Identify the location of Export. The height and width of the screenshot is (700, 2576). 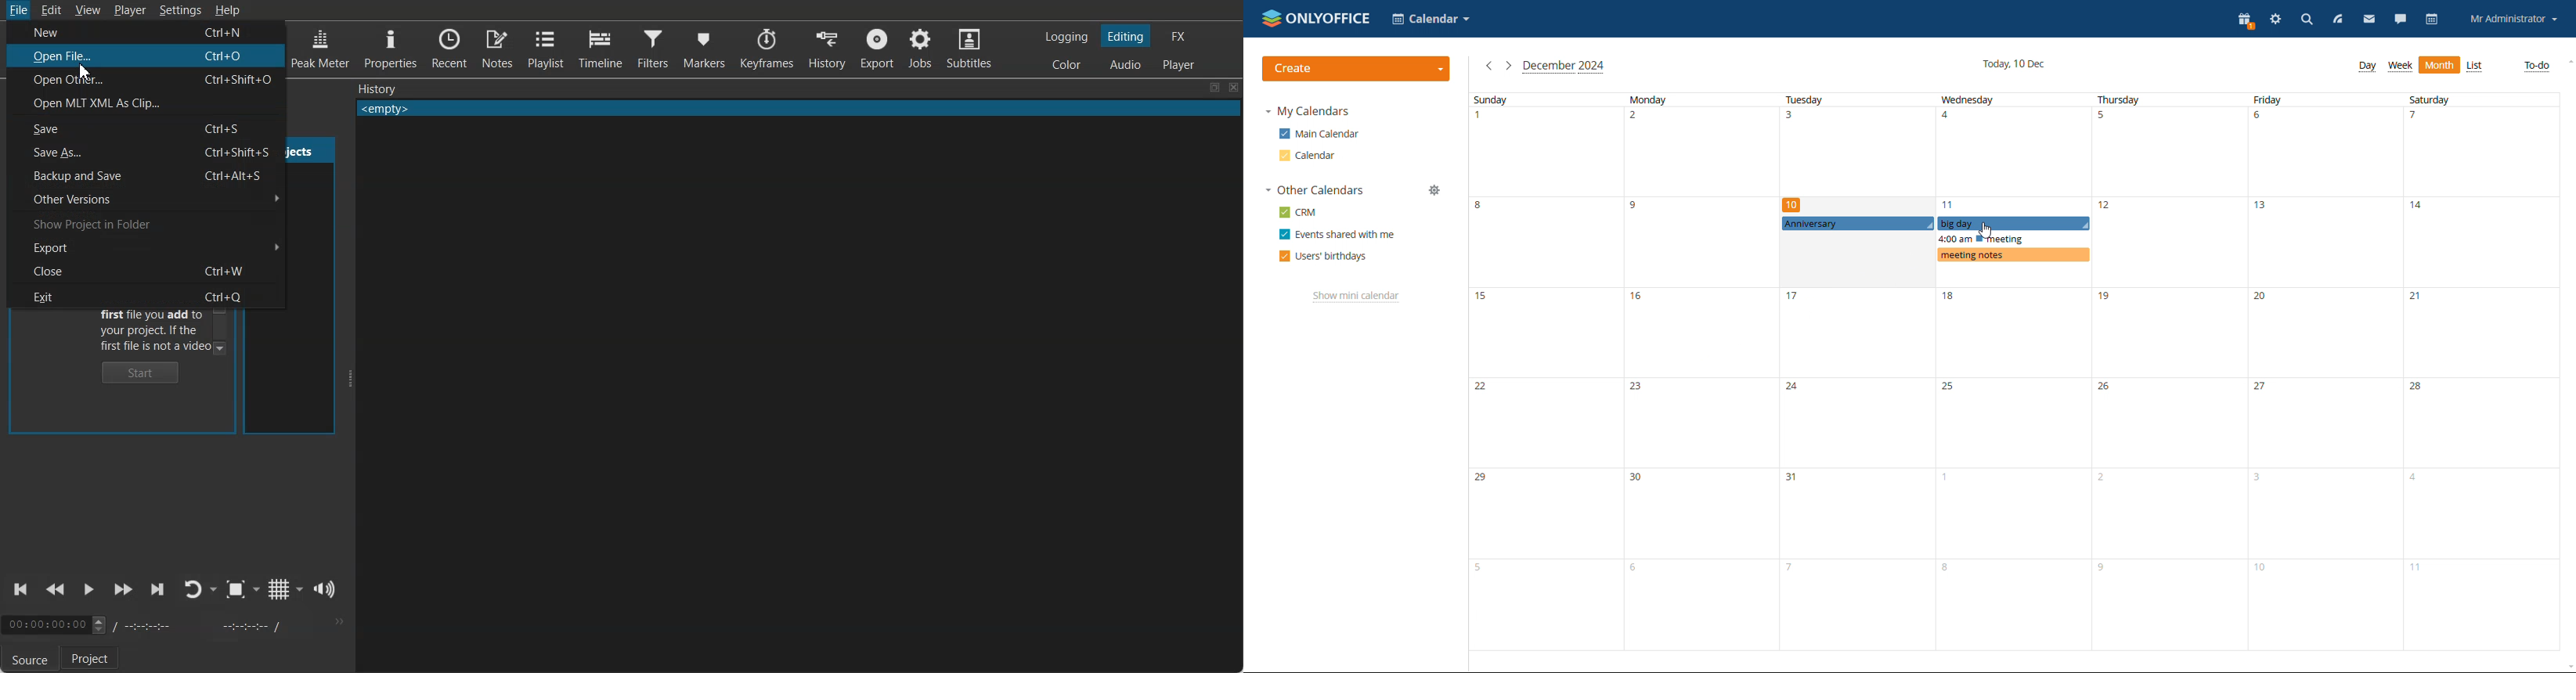
(876, 48).